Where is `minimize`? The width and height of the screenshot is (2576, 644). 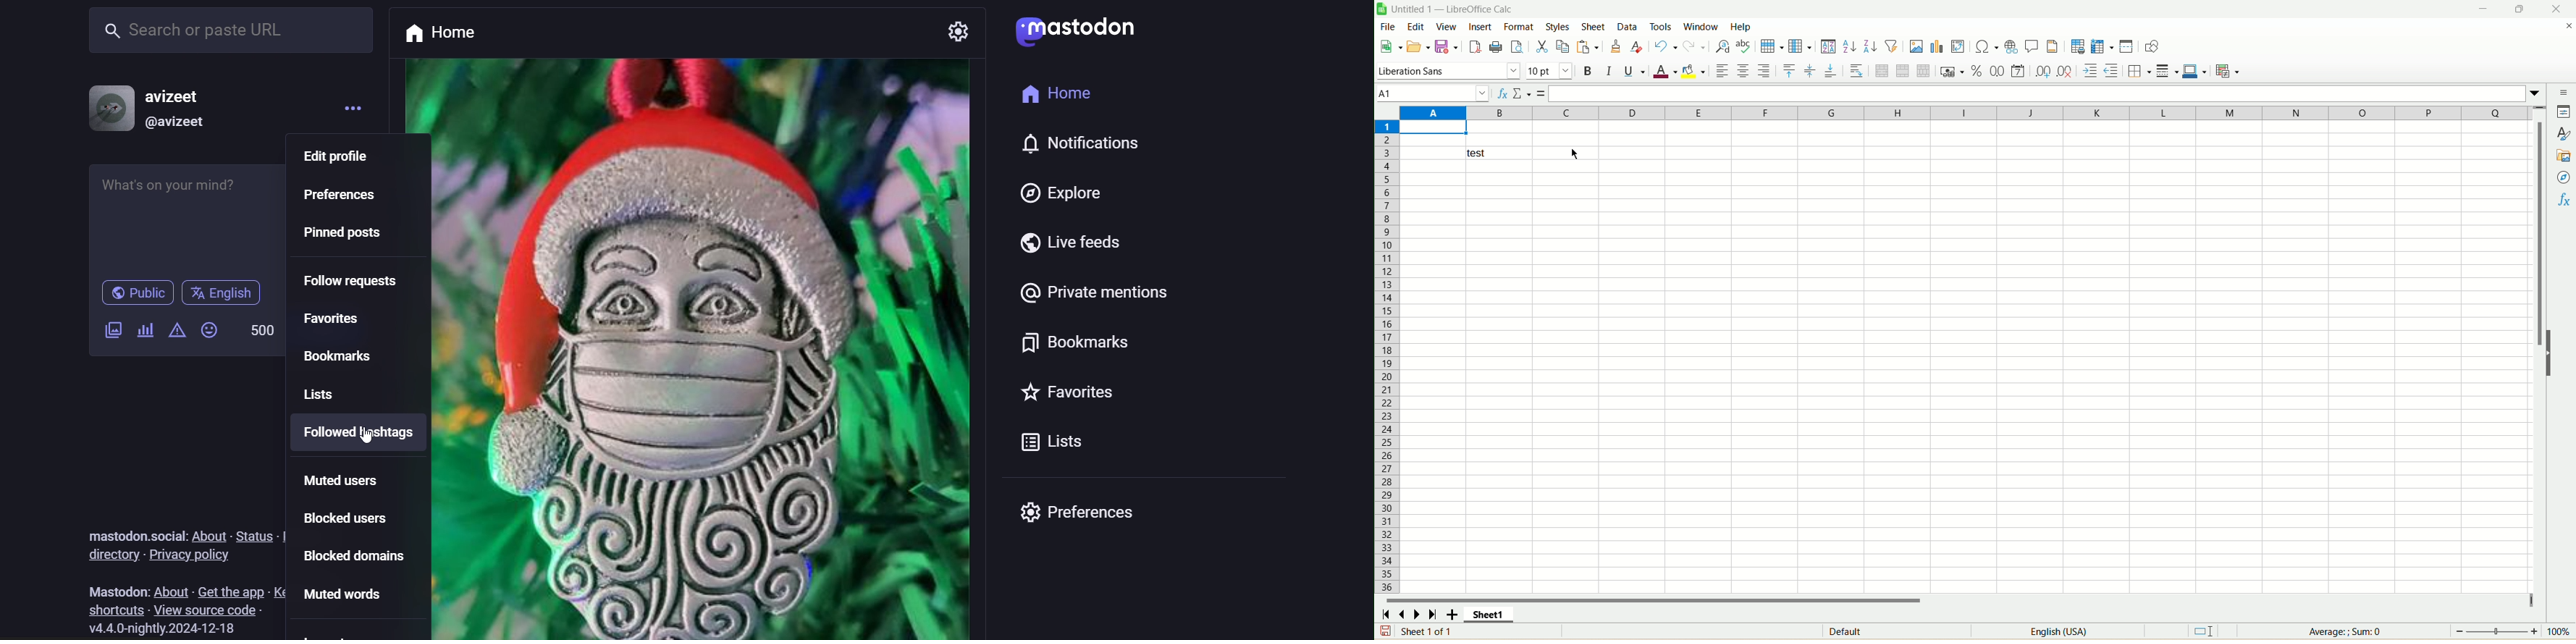
minimize is located at coordinates (2484, 9).